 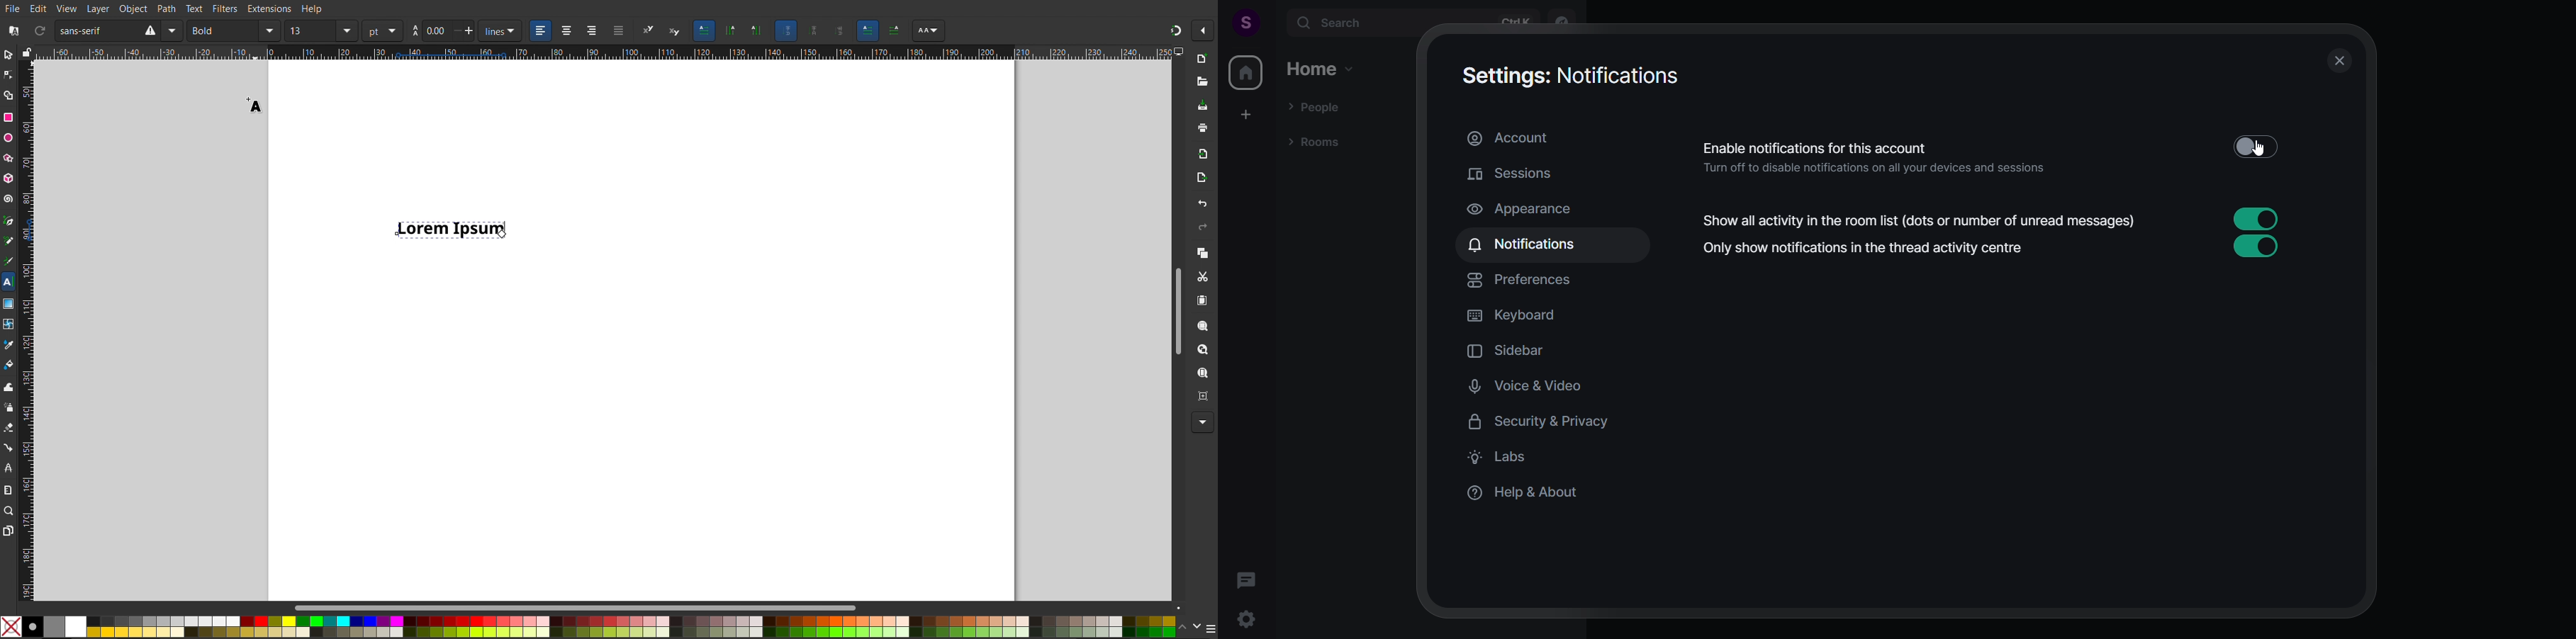 I want to click on Scrollbar, so click(x=583, y=607).